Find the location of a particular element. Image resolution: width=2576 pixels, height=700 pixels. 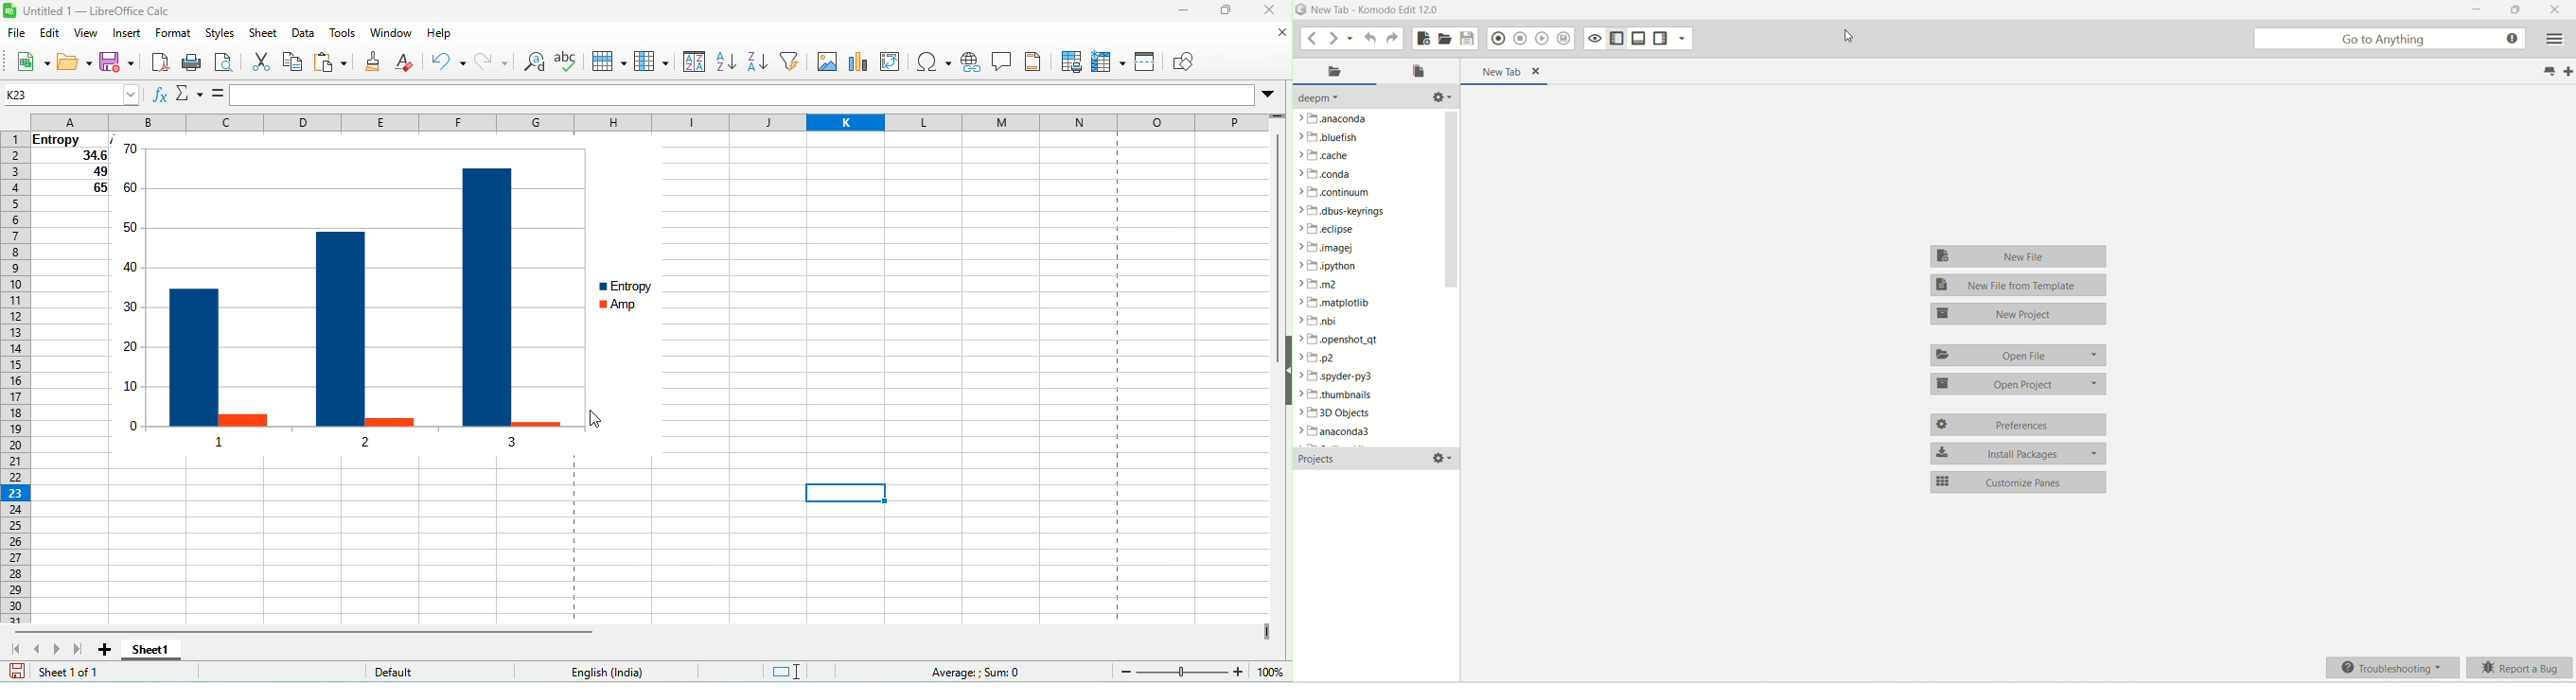

redo is located at coordinates (494, 64).